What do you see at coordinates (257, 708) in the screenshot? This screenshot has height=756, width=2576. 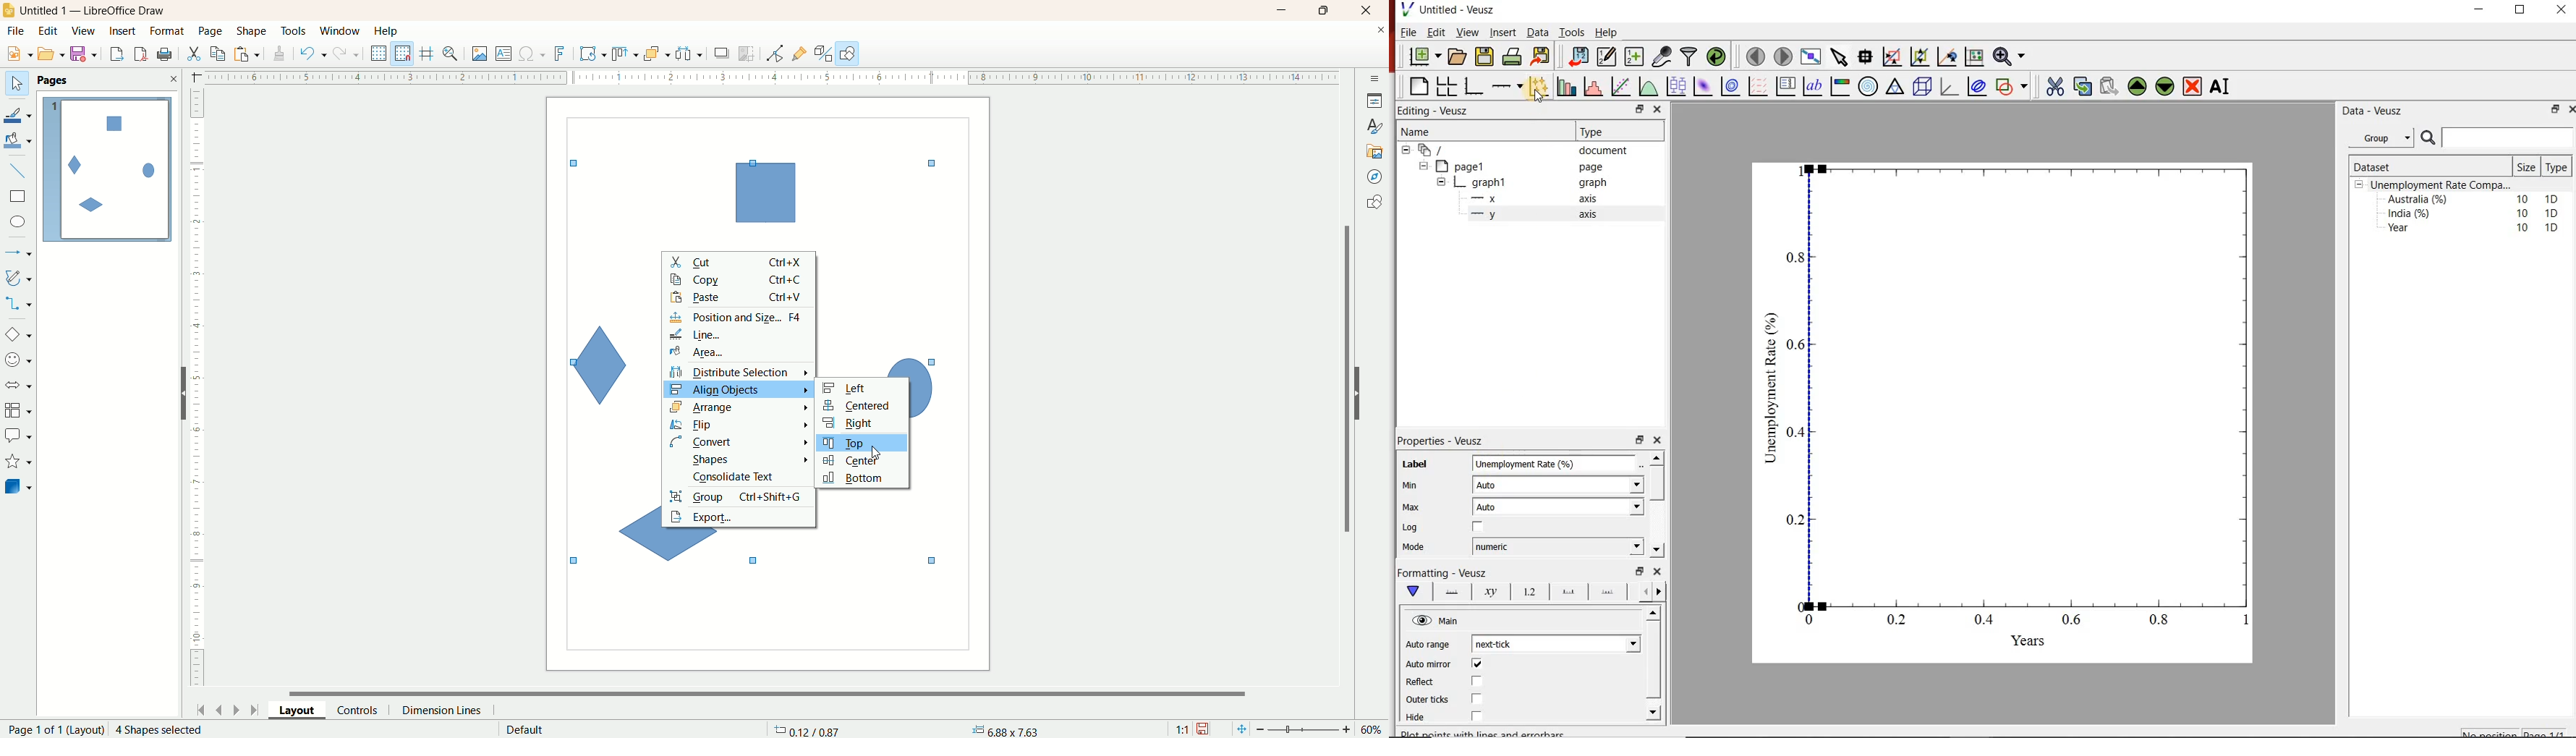 I see `last page` at bounding box center [257, 708].